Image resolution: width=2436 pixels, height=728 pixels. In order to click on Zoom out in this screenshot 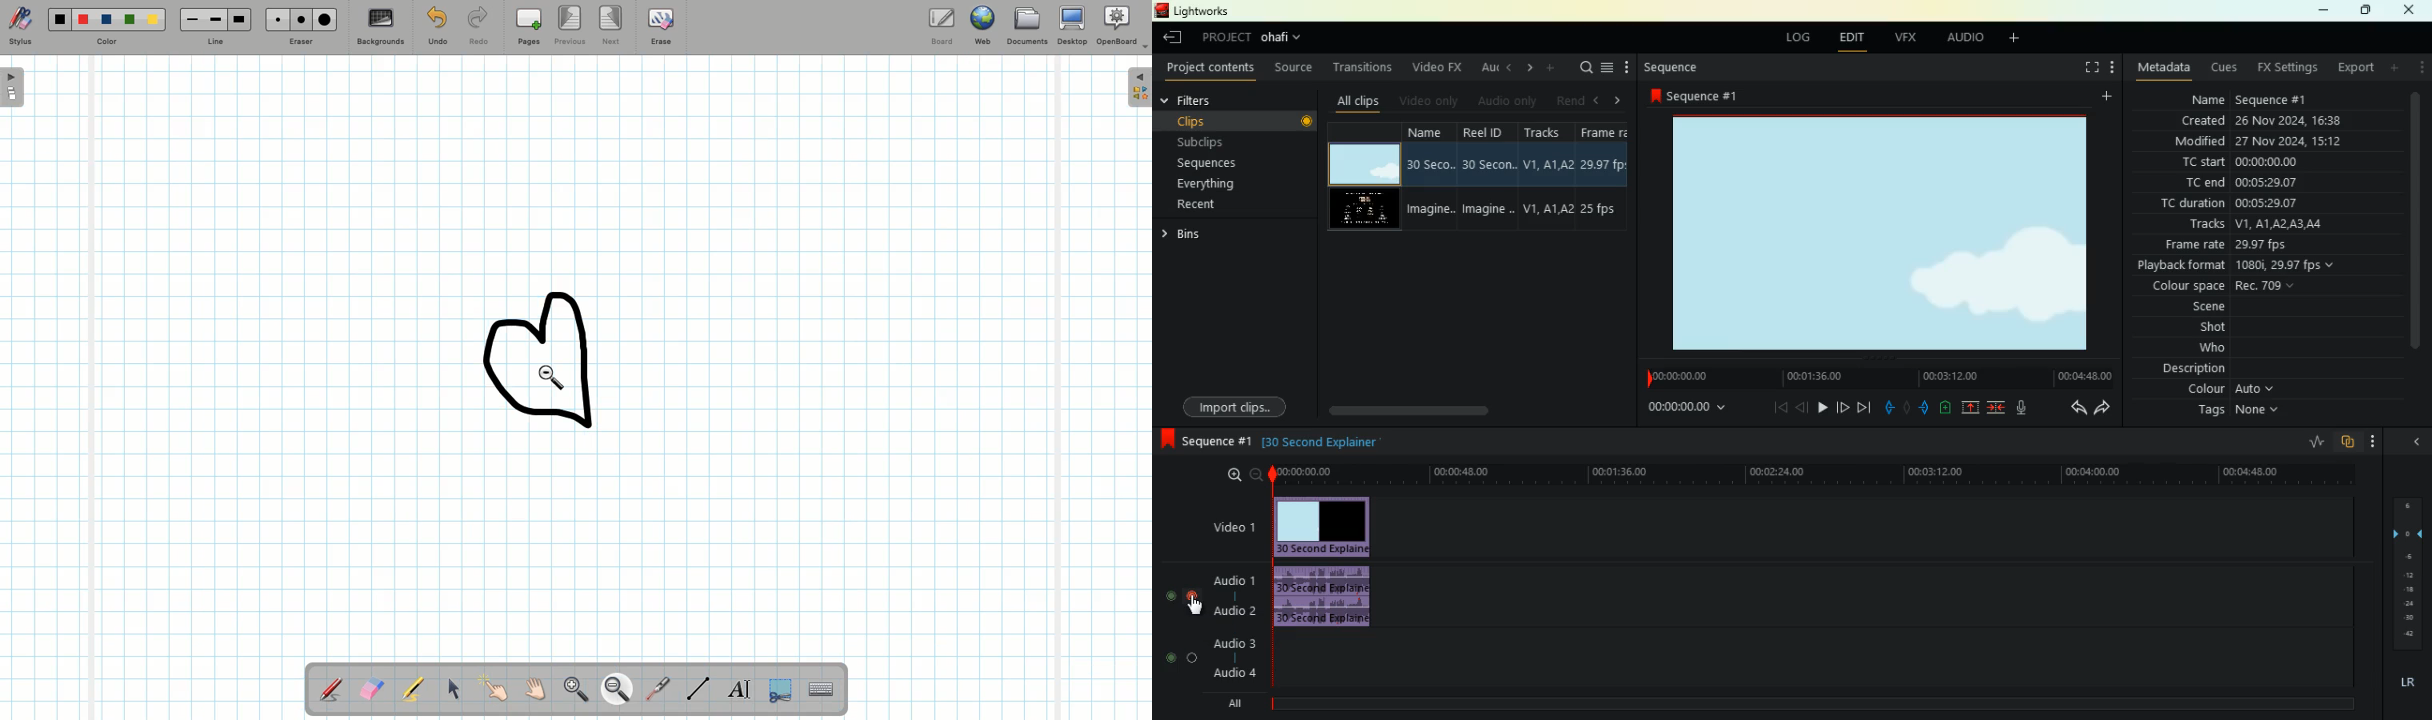, I will do `click(617, 690)`.